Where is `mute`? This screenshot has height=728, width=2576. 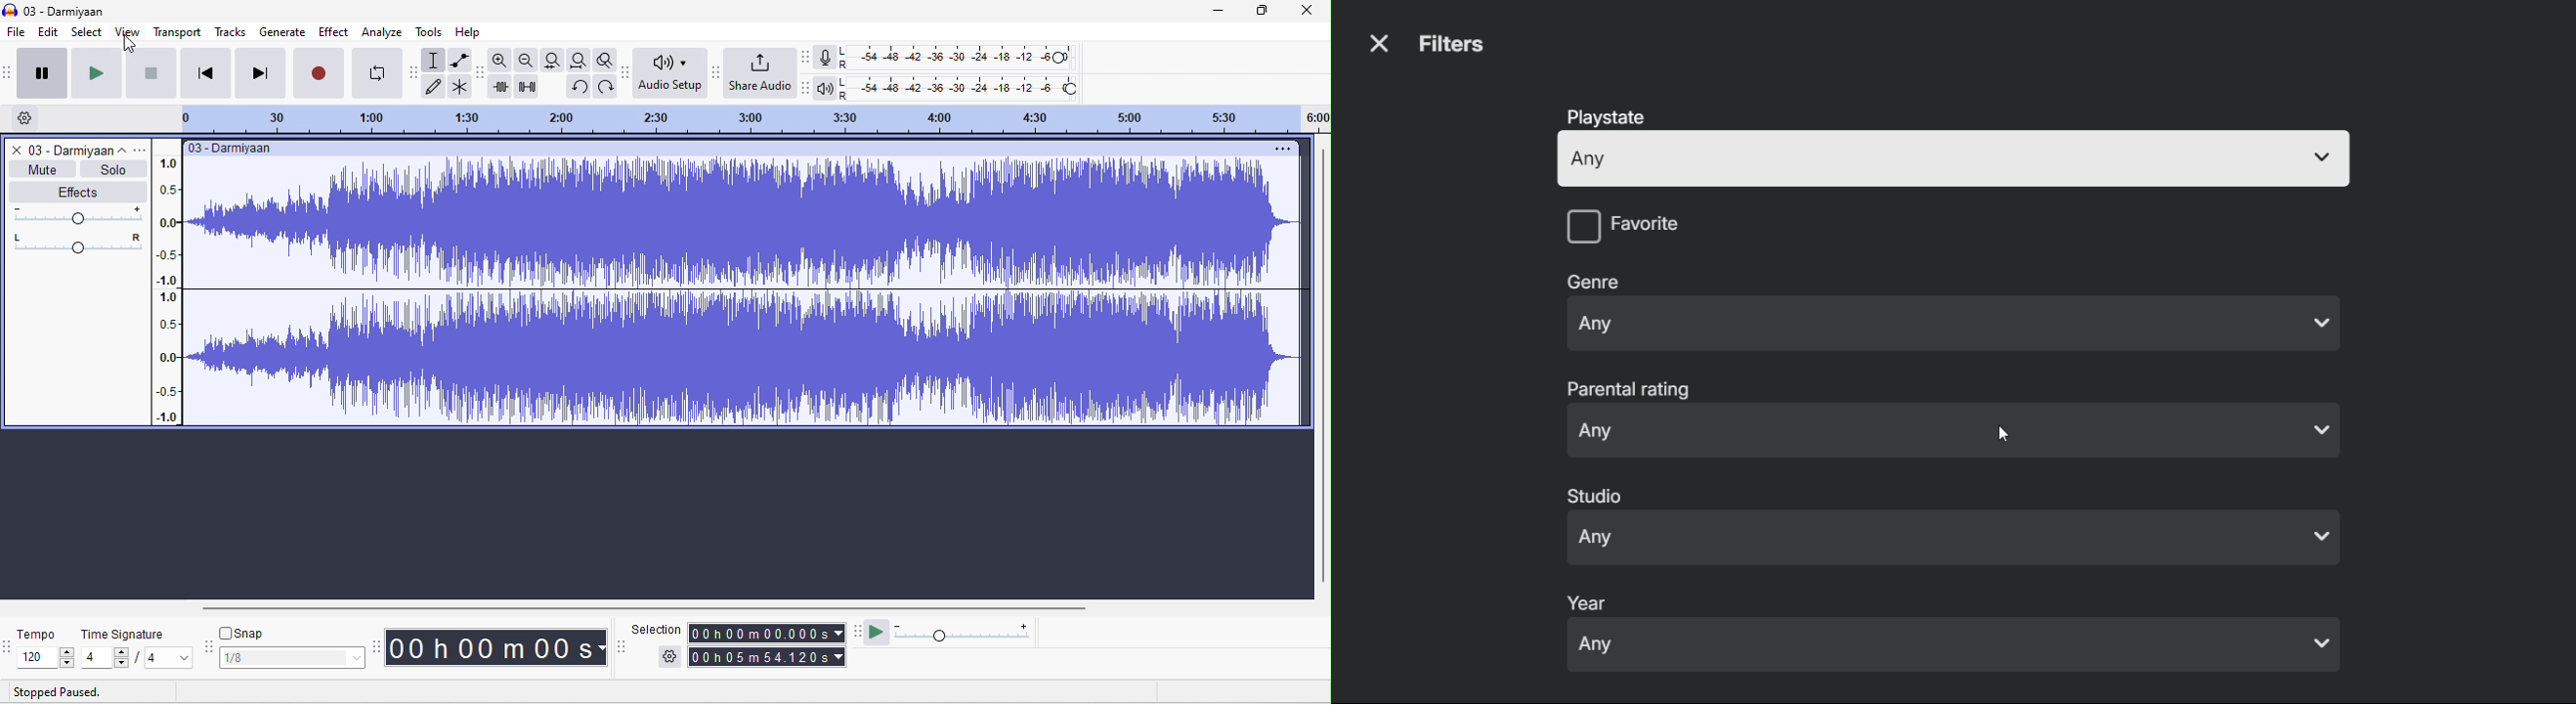 mute is located at coordinates (42, 170).